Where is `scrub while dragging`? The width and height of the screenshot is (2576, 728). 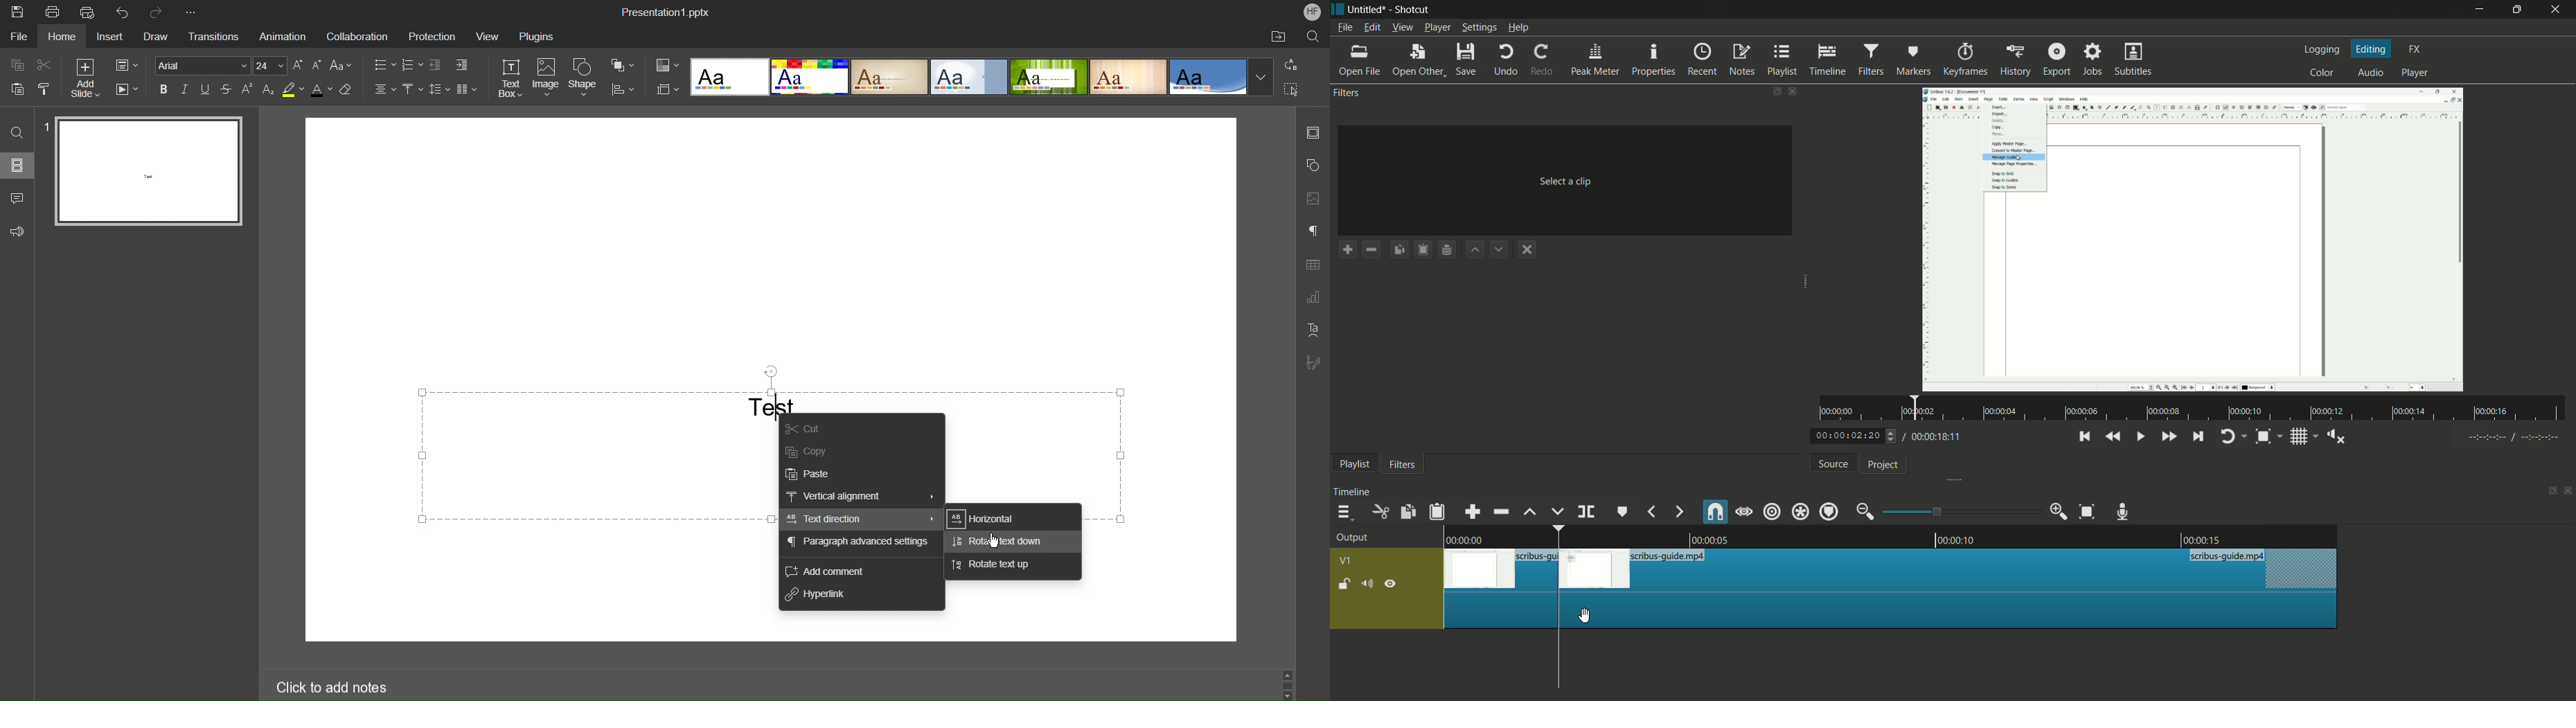 scrub while dragging is located at coordinates (1743, 511).